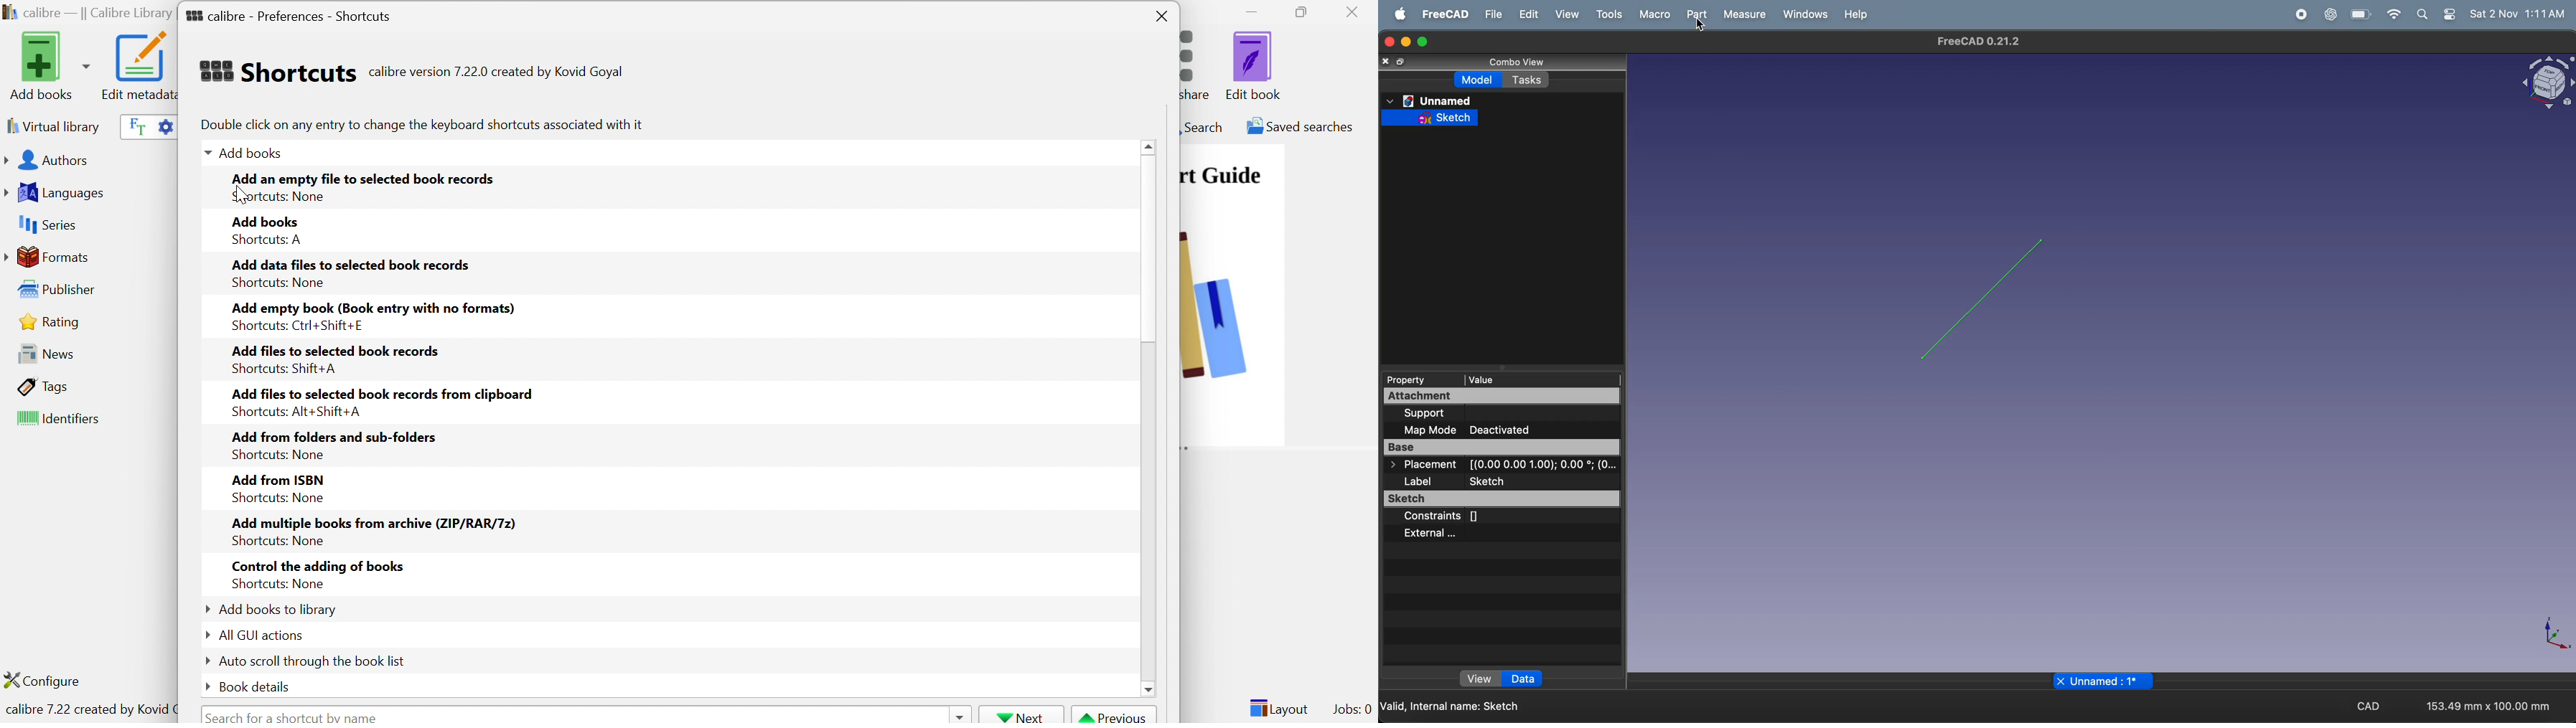 The width and height of the screenshot is (2576, 728). Describe the element at coordinates (2330, 14) in the screenshot. I see `chatgpt` at that location.